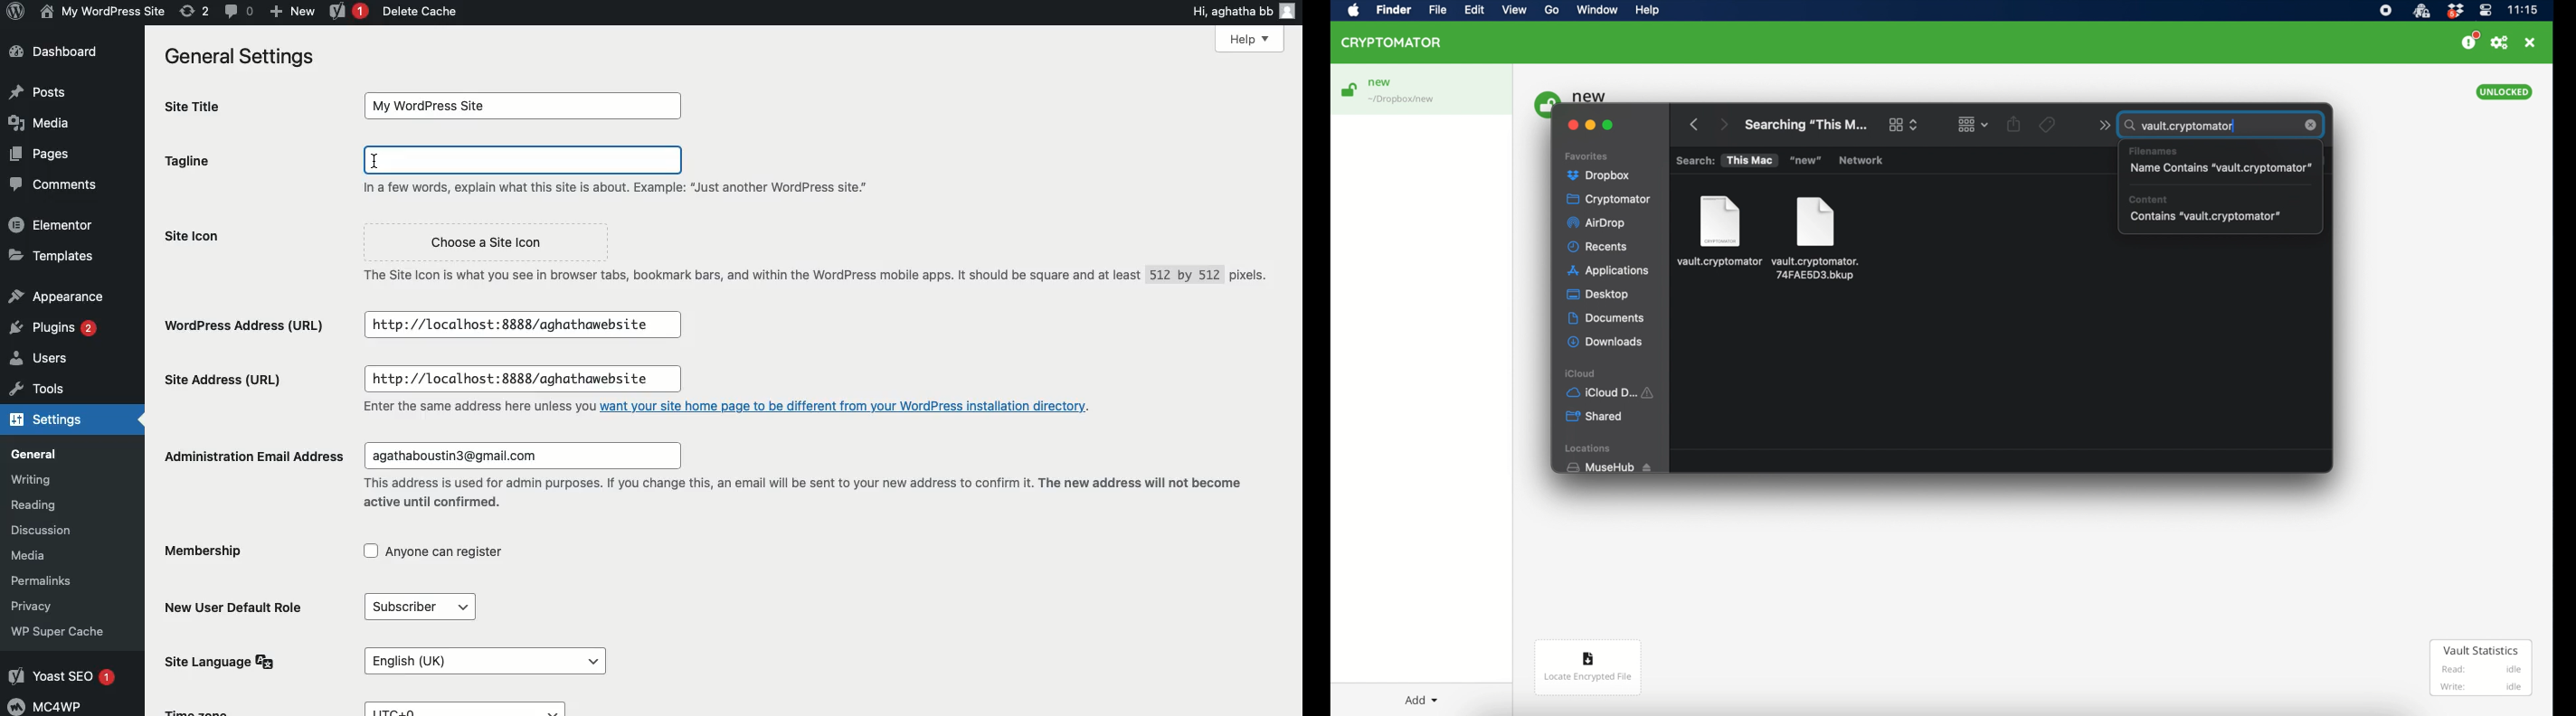  Describe the element at coordinates (1863, 160) in the screenshot. I see `network` at that location.